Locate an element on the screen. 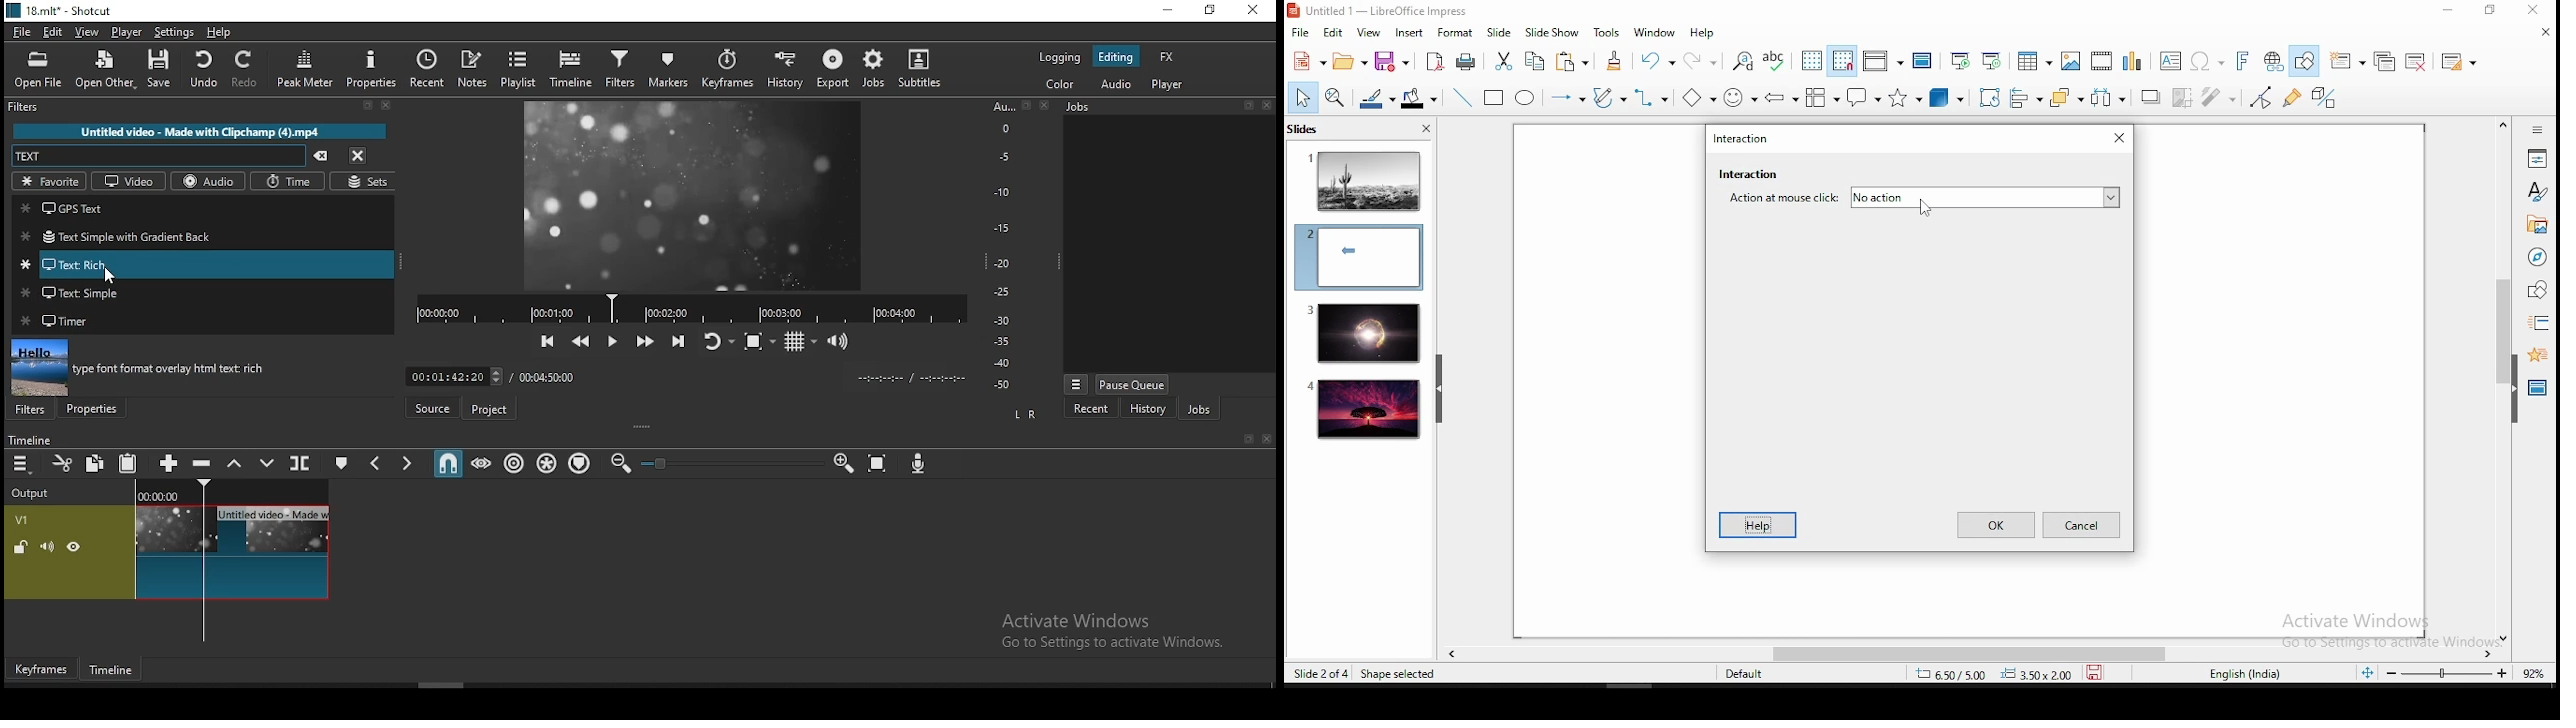 The height and width of the screenshot is (728, 2576). fontwork text is located at coordinates (2241, 62).